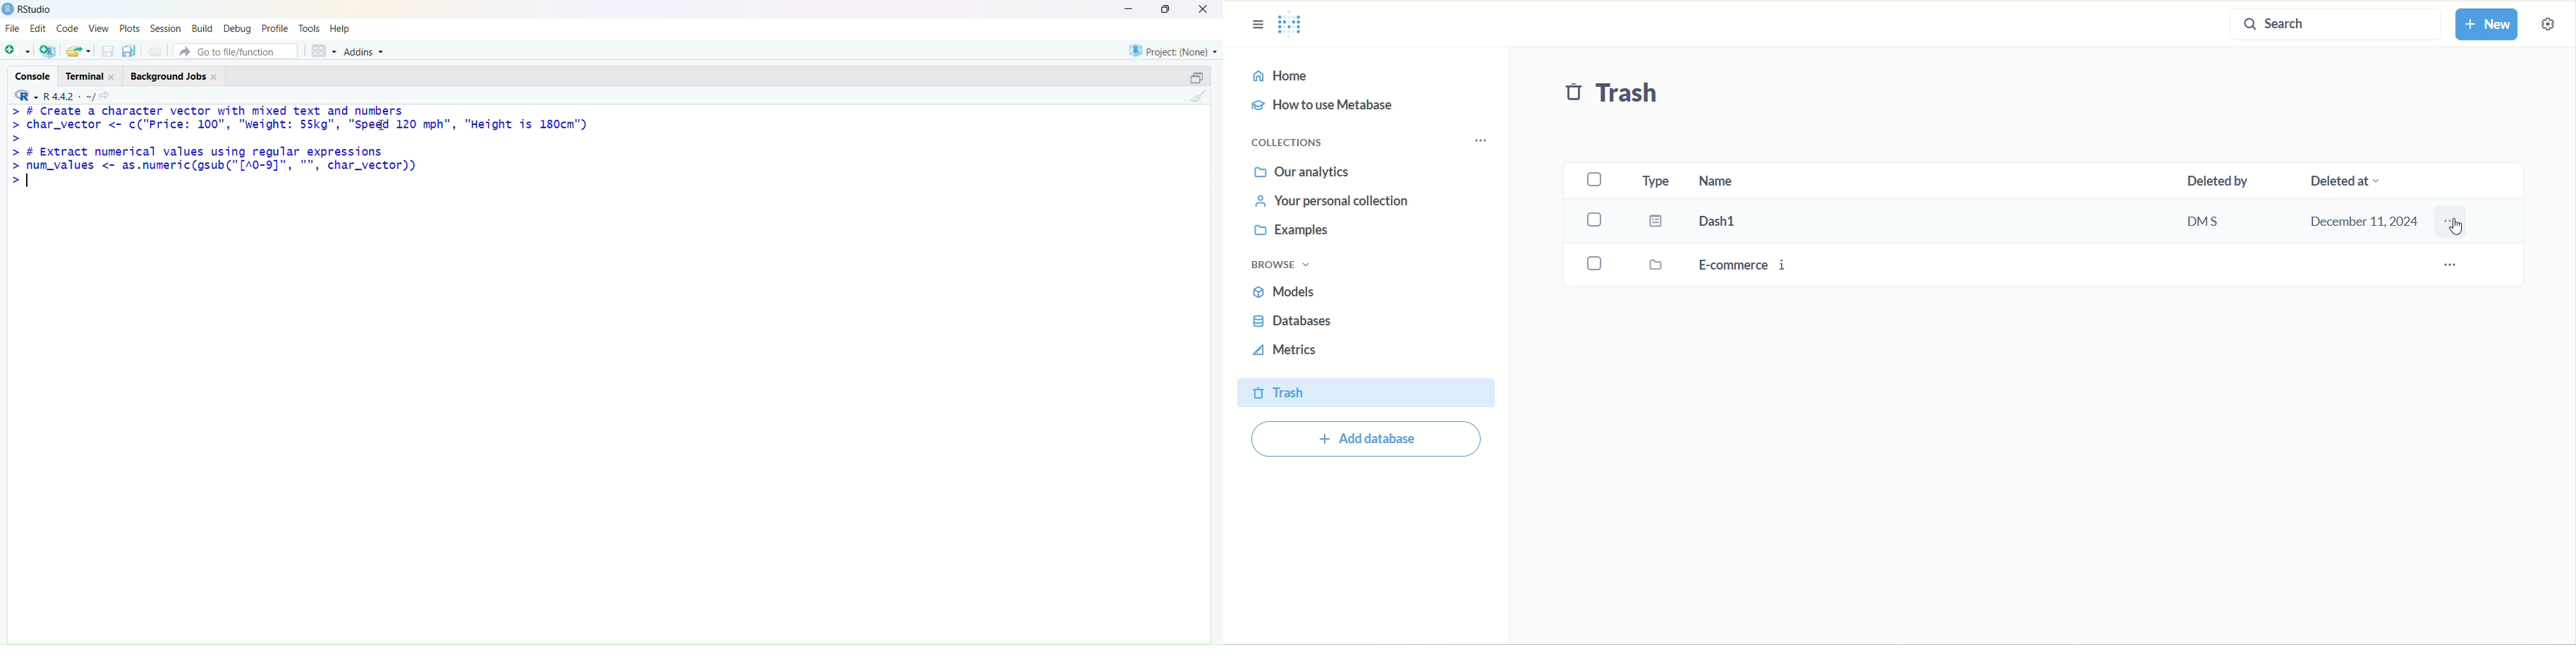 The image size is (2576, 672). I want to click on minimise, so click(1130, 8).